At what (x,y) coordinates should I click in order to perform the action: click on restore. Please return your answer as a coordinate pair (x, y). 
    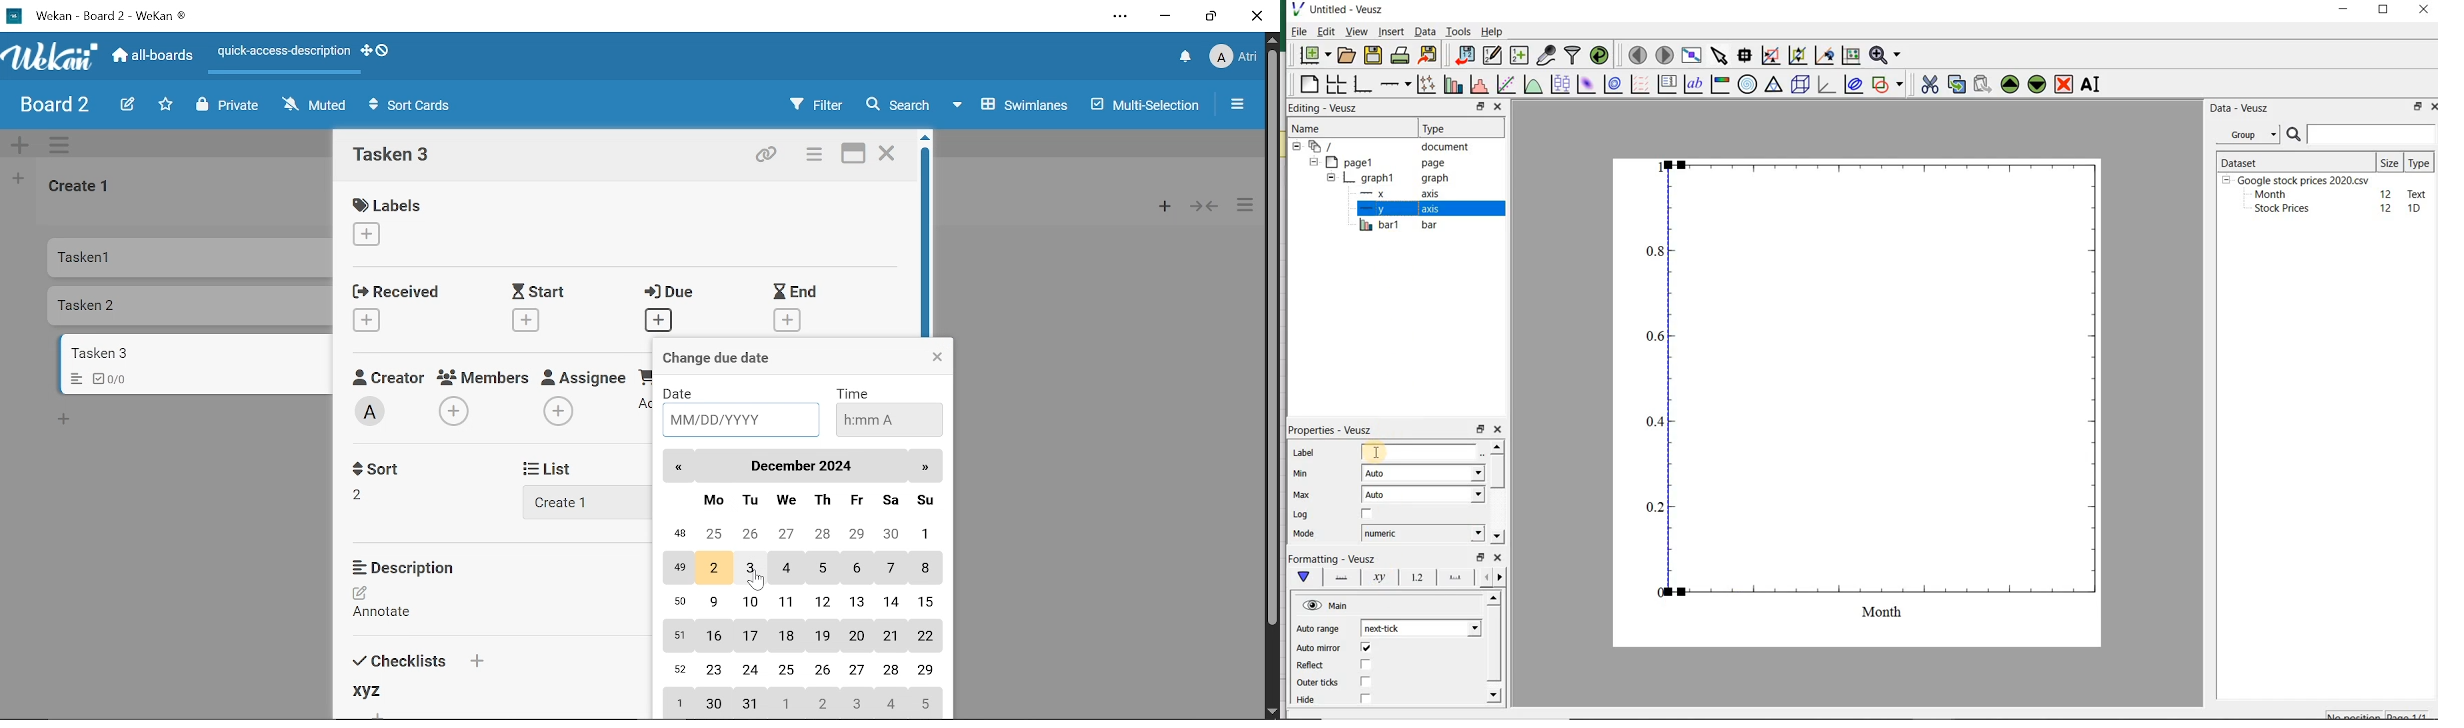
    Looking at the image, I should click on (1481, 107).